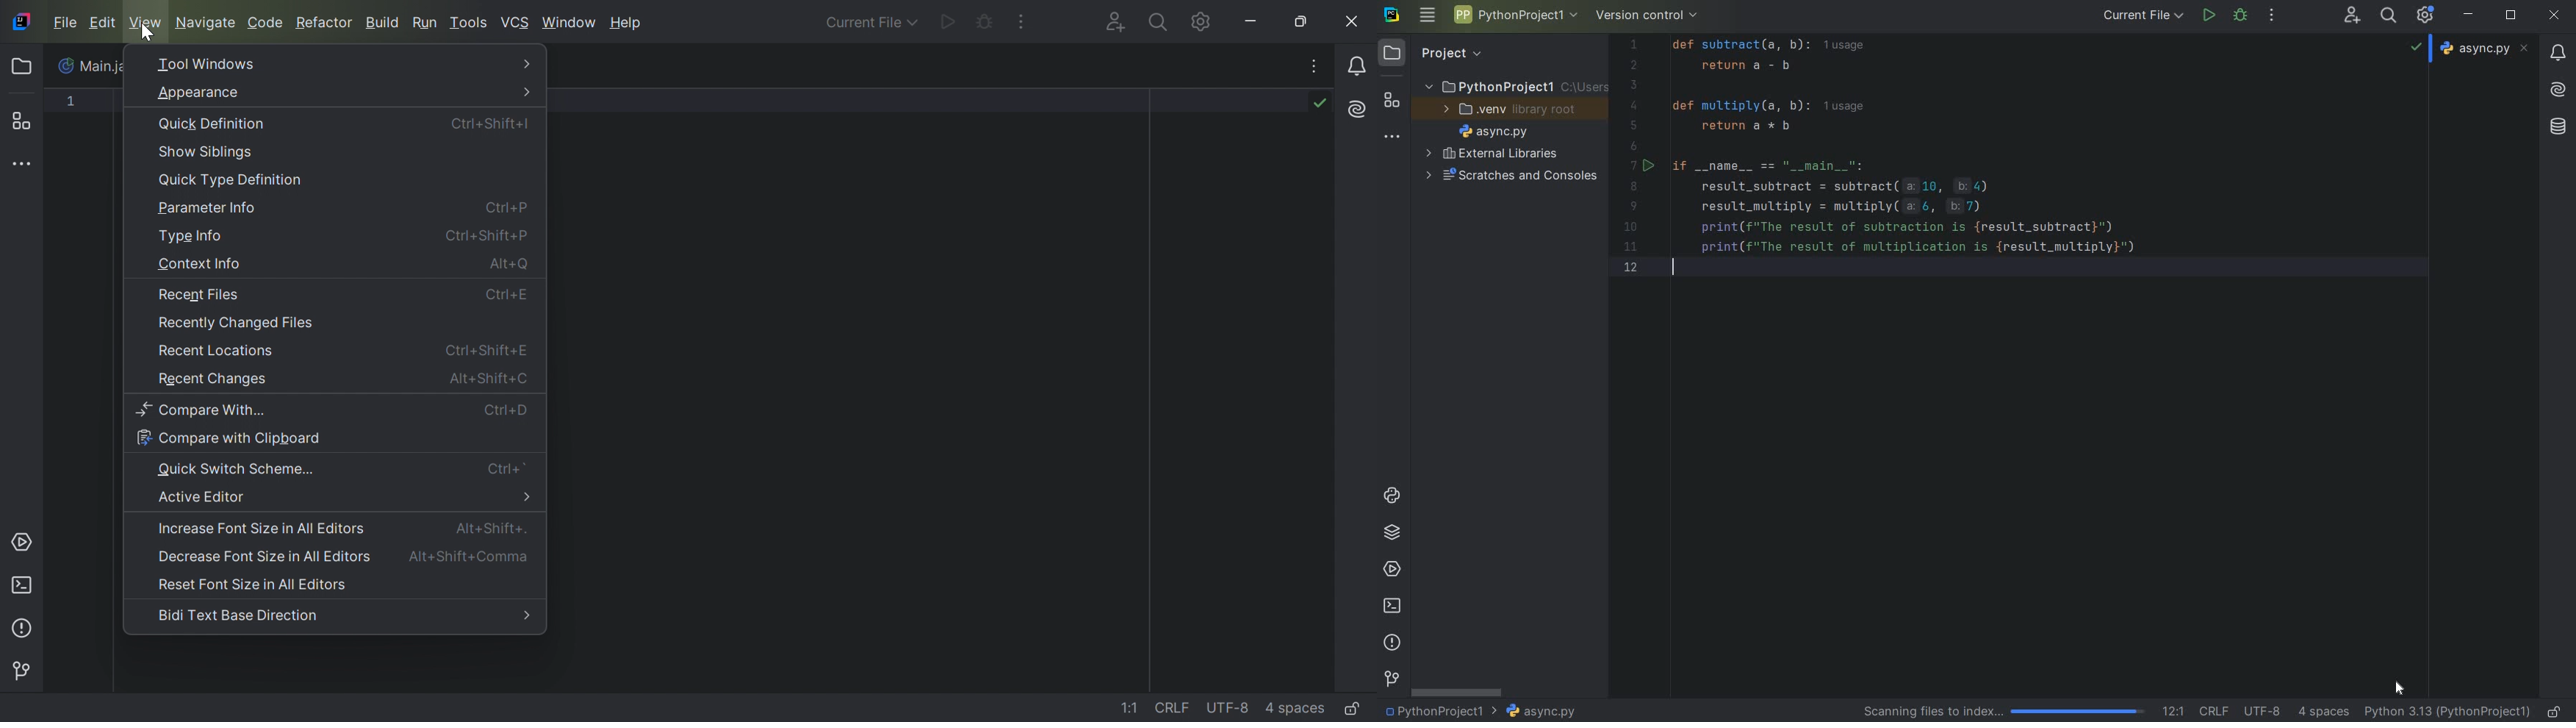 The image size is (2576, 728). I want to click on project name, so click(1514, 14).